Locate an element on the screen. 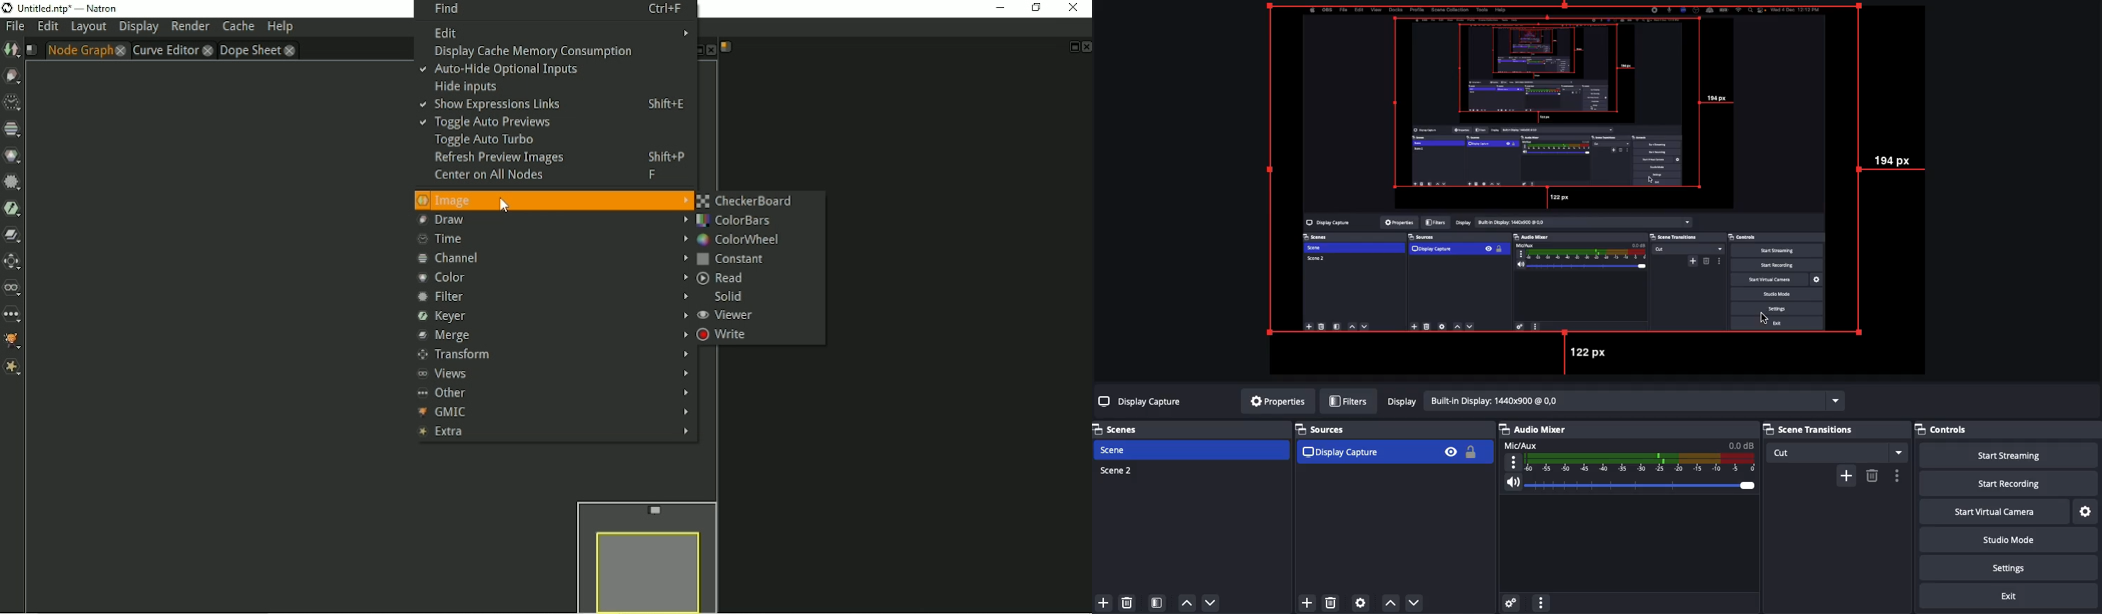 The height and width of the screenshot is (616, 2128). Move up is located at coordinates (1187, 603).